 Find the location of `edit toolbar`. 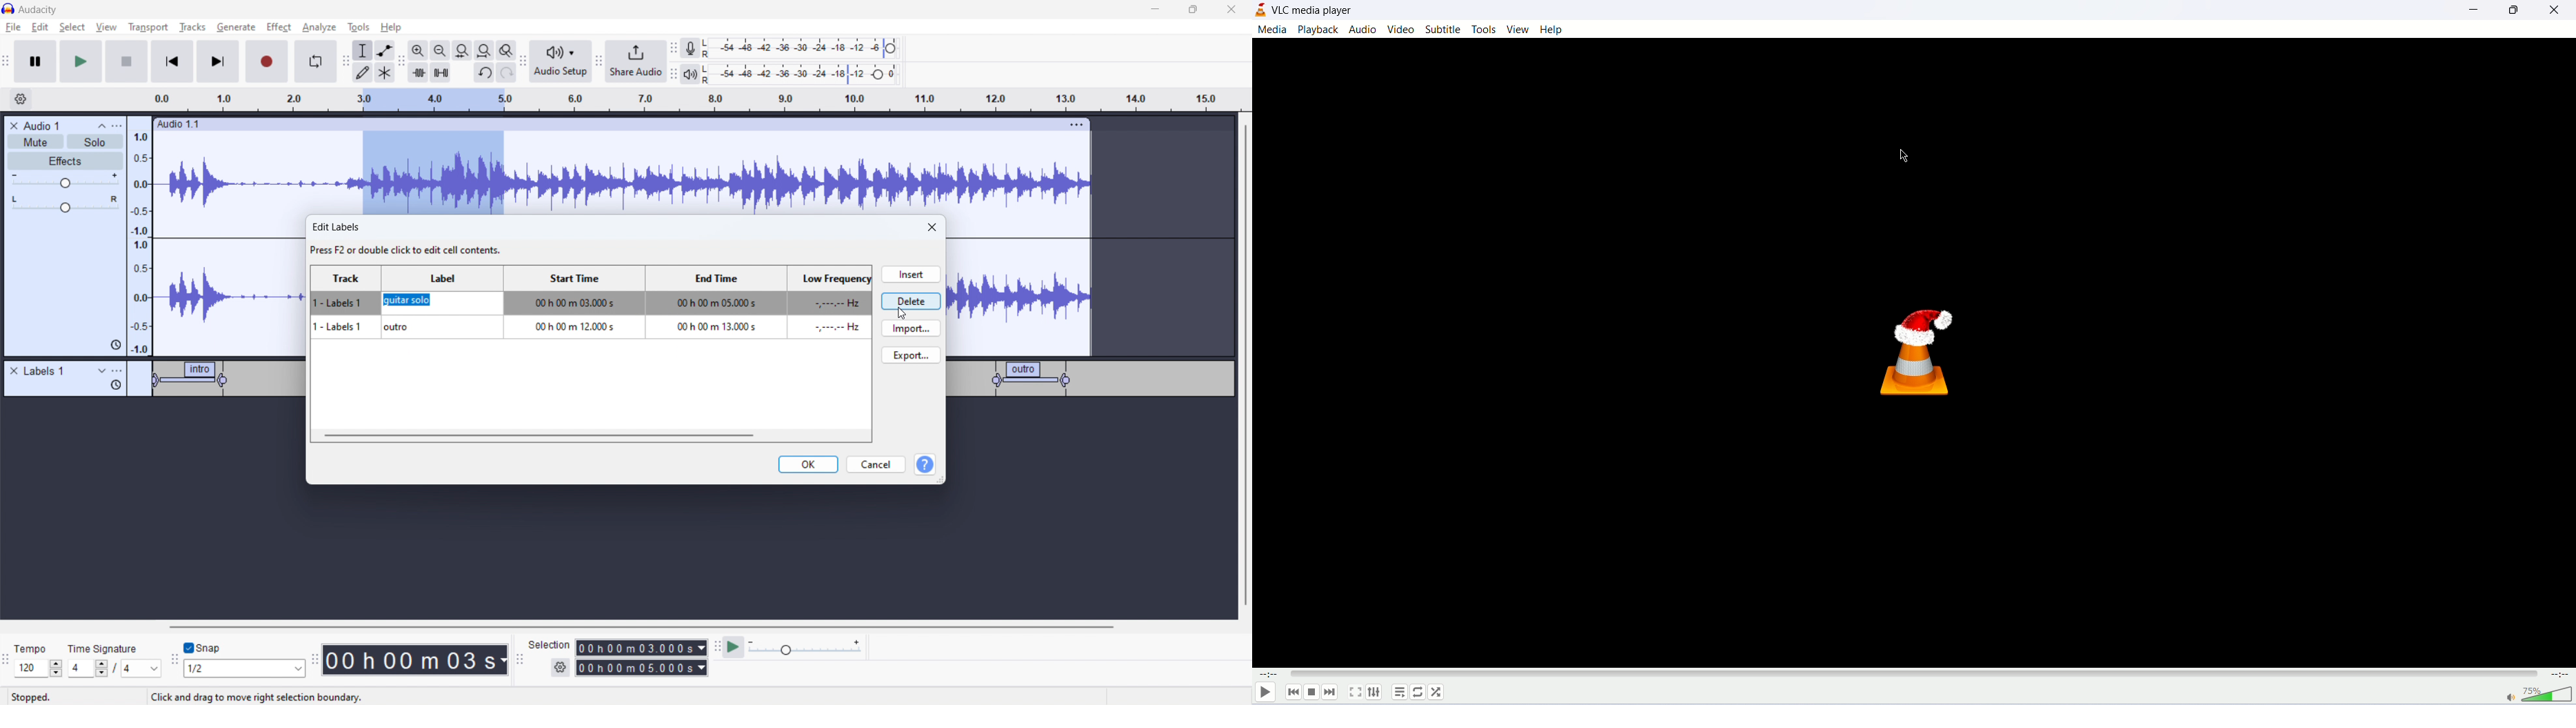

edit toolbar is located at coordinates (401, 62).